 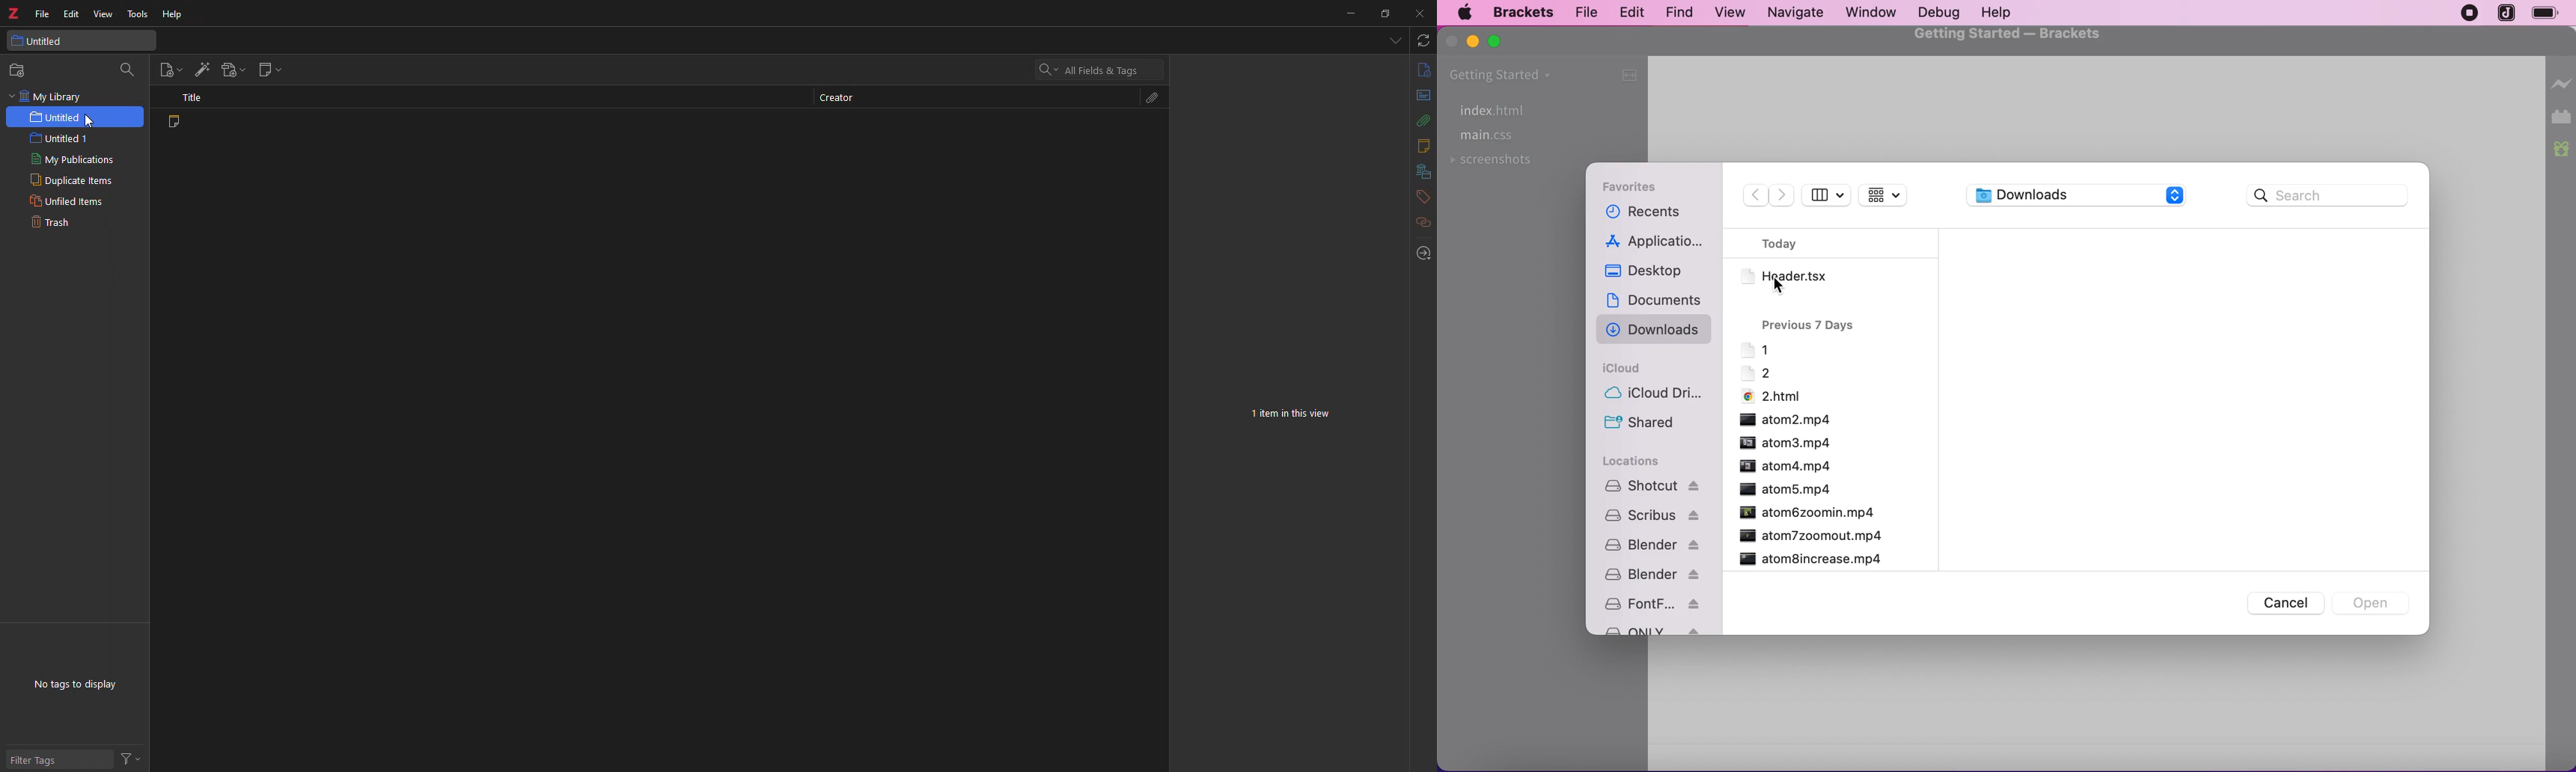 I want to click on filter tags, so click(x=40, y=754).